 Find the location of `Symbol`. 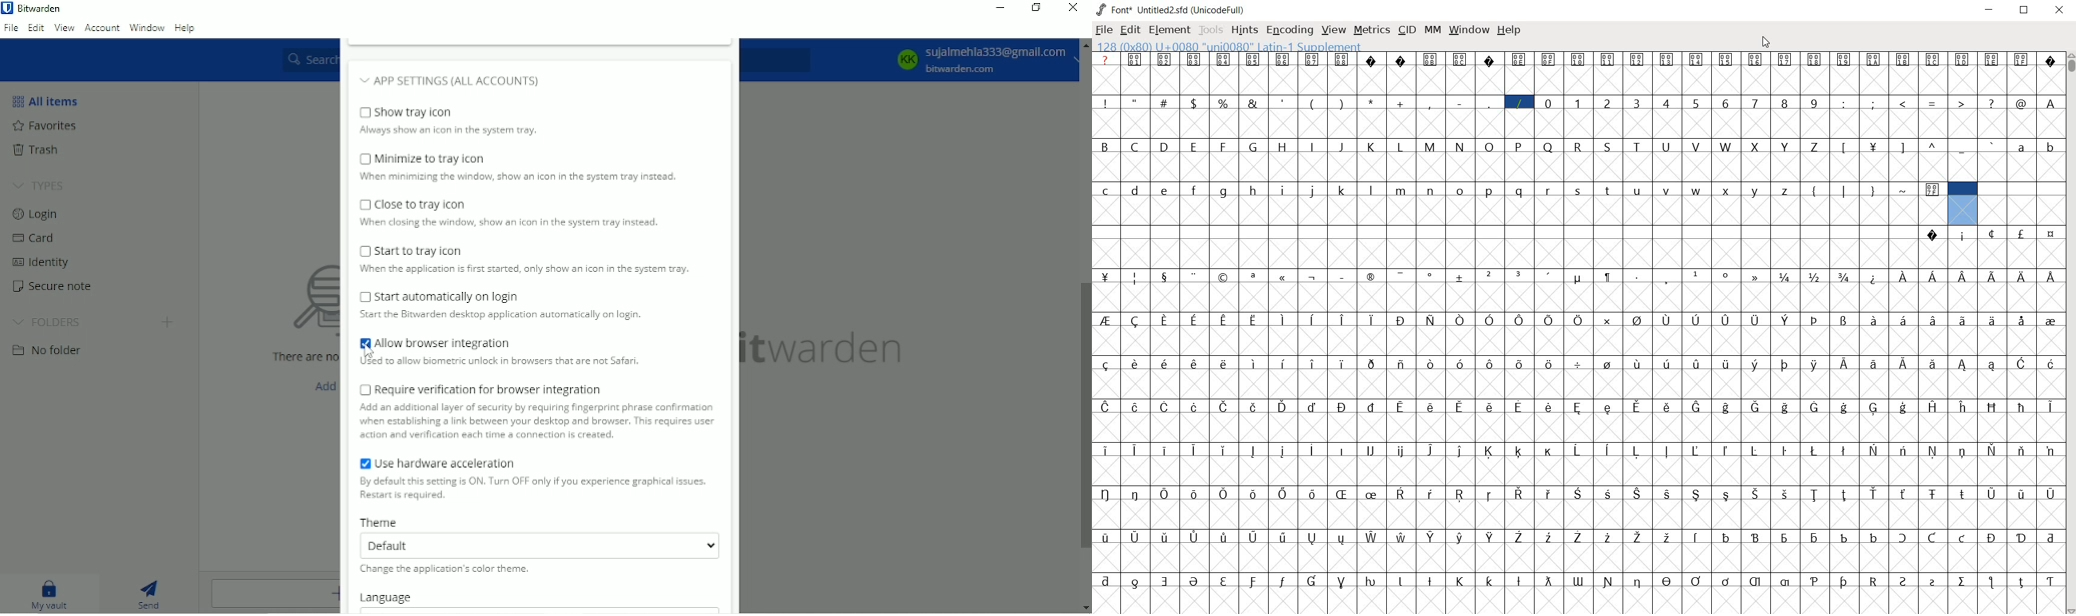

Symbol is located at coordinates (1344, 319).